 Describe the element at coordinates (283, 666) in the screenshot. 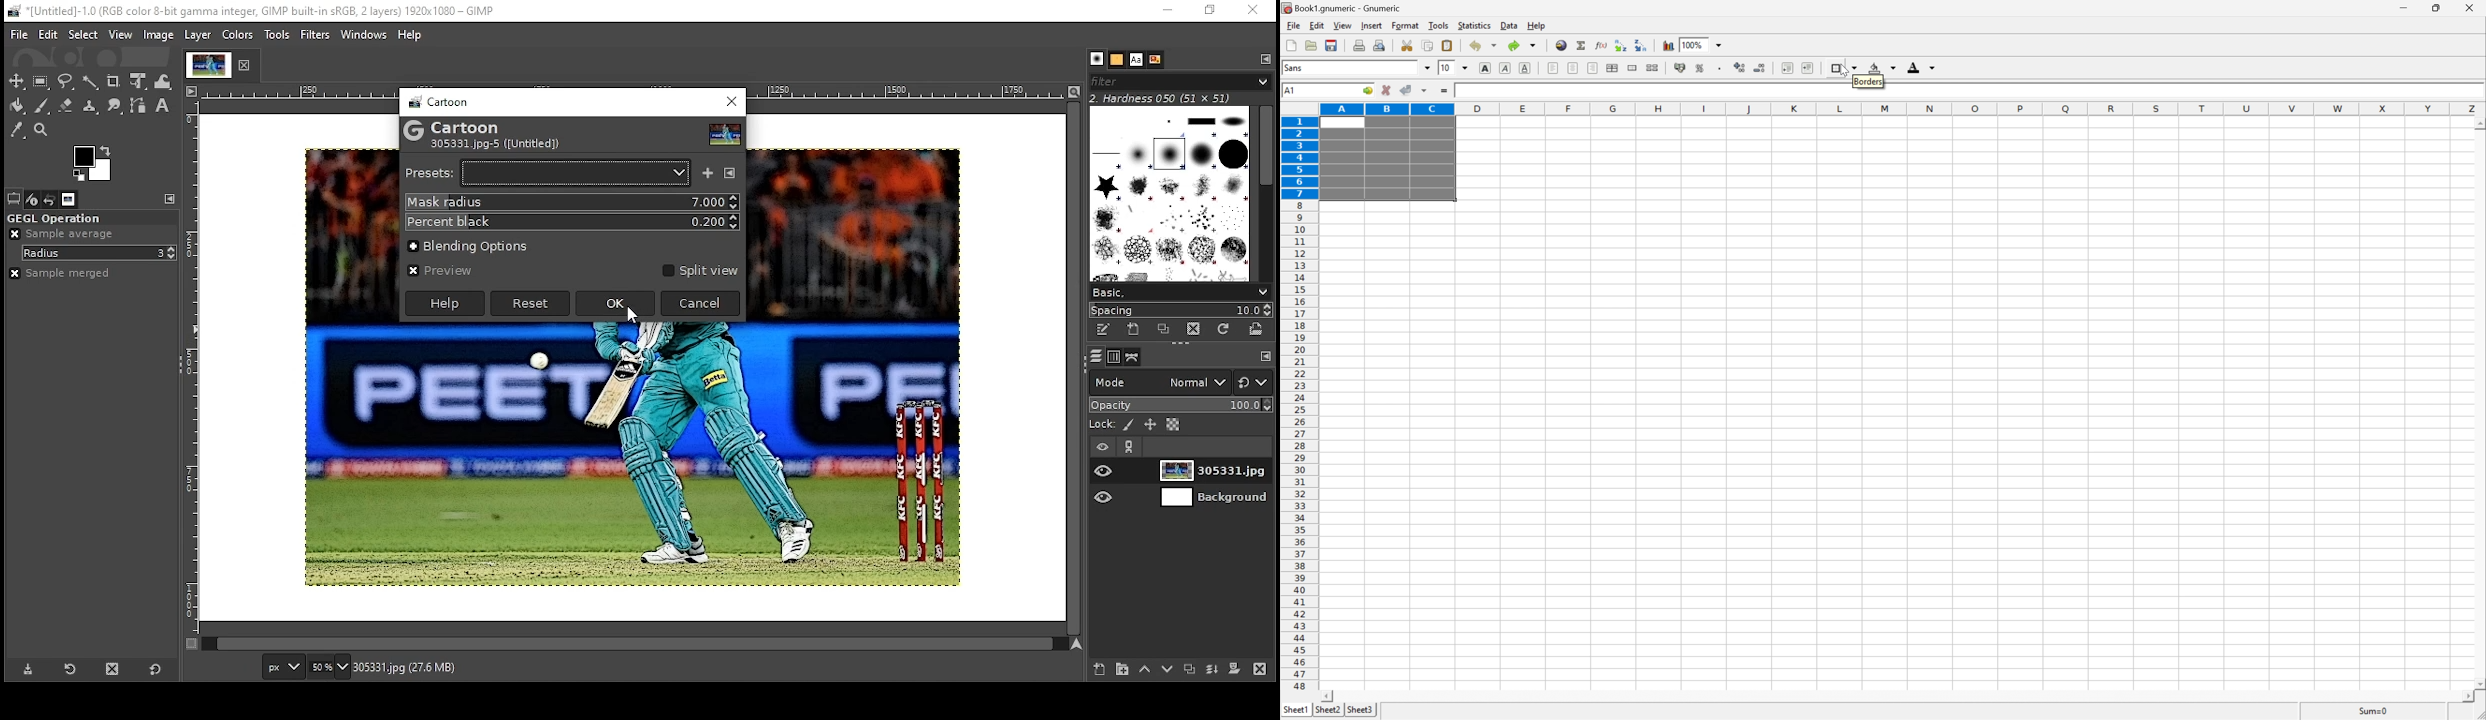

I see `units` at that location.